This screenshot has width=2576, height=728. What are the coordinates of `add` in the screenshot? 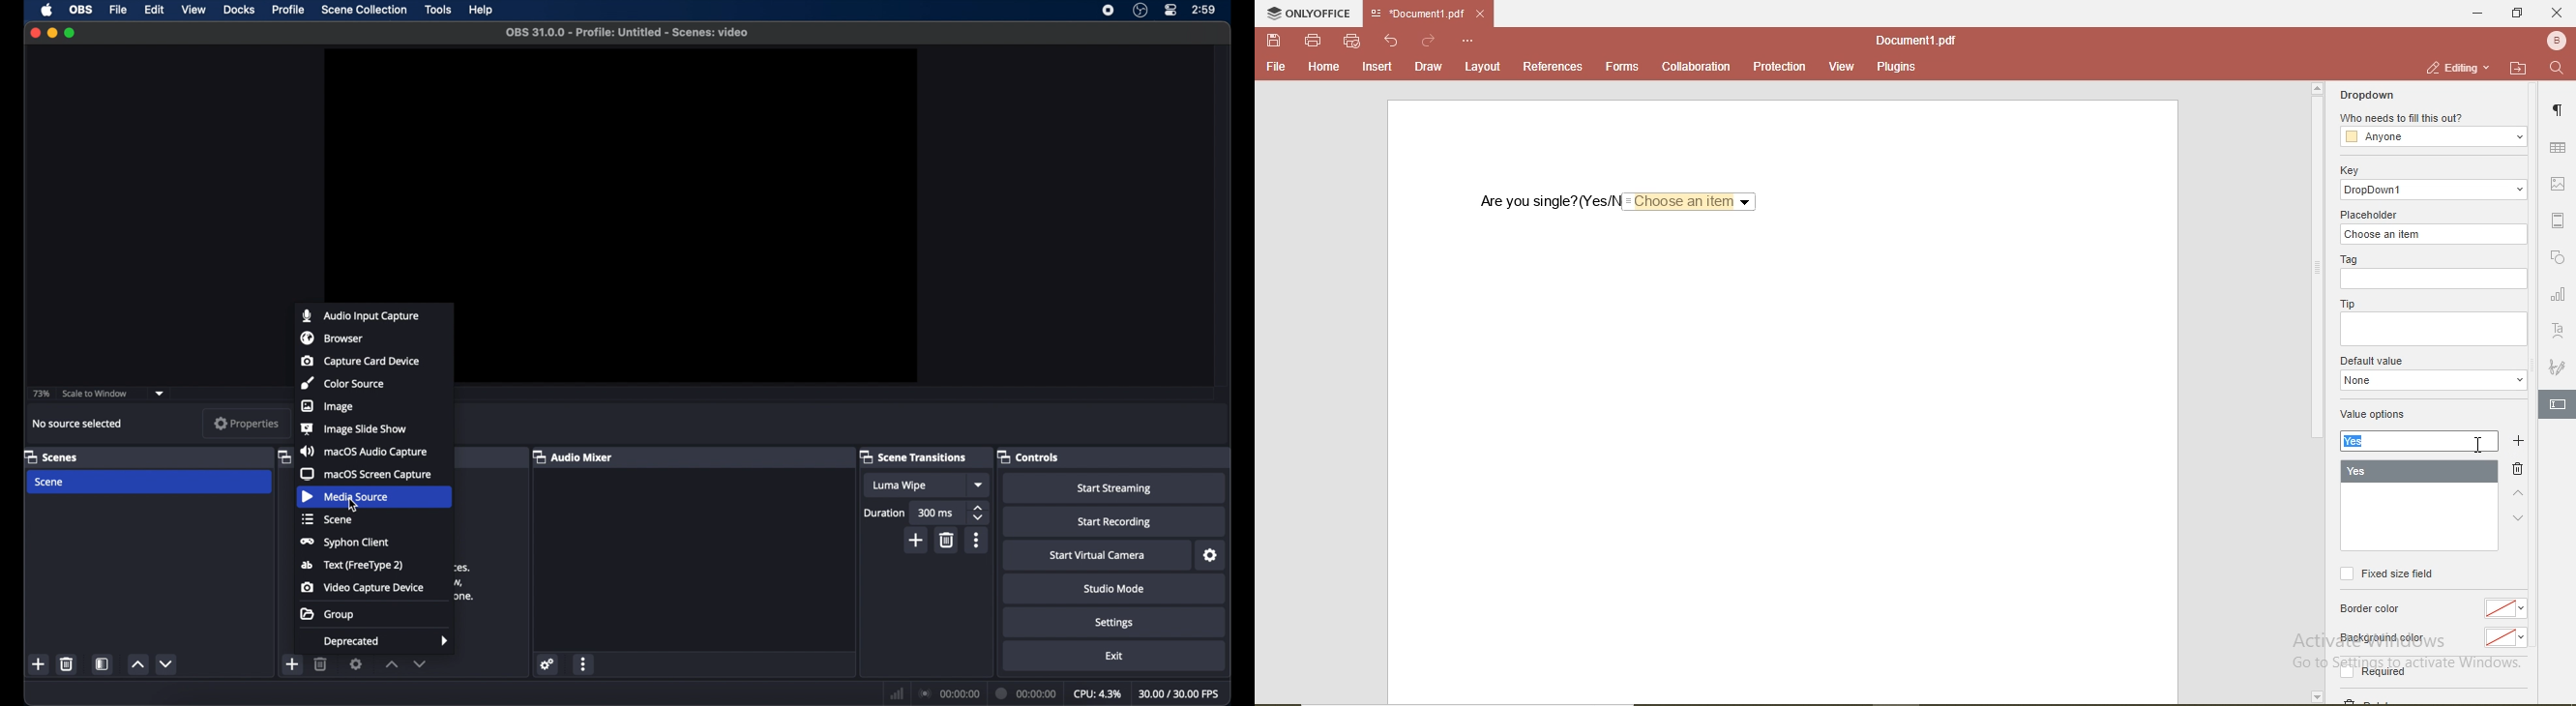 It's located at (917, 541).